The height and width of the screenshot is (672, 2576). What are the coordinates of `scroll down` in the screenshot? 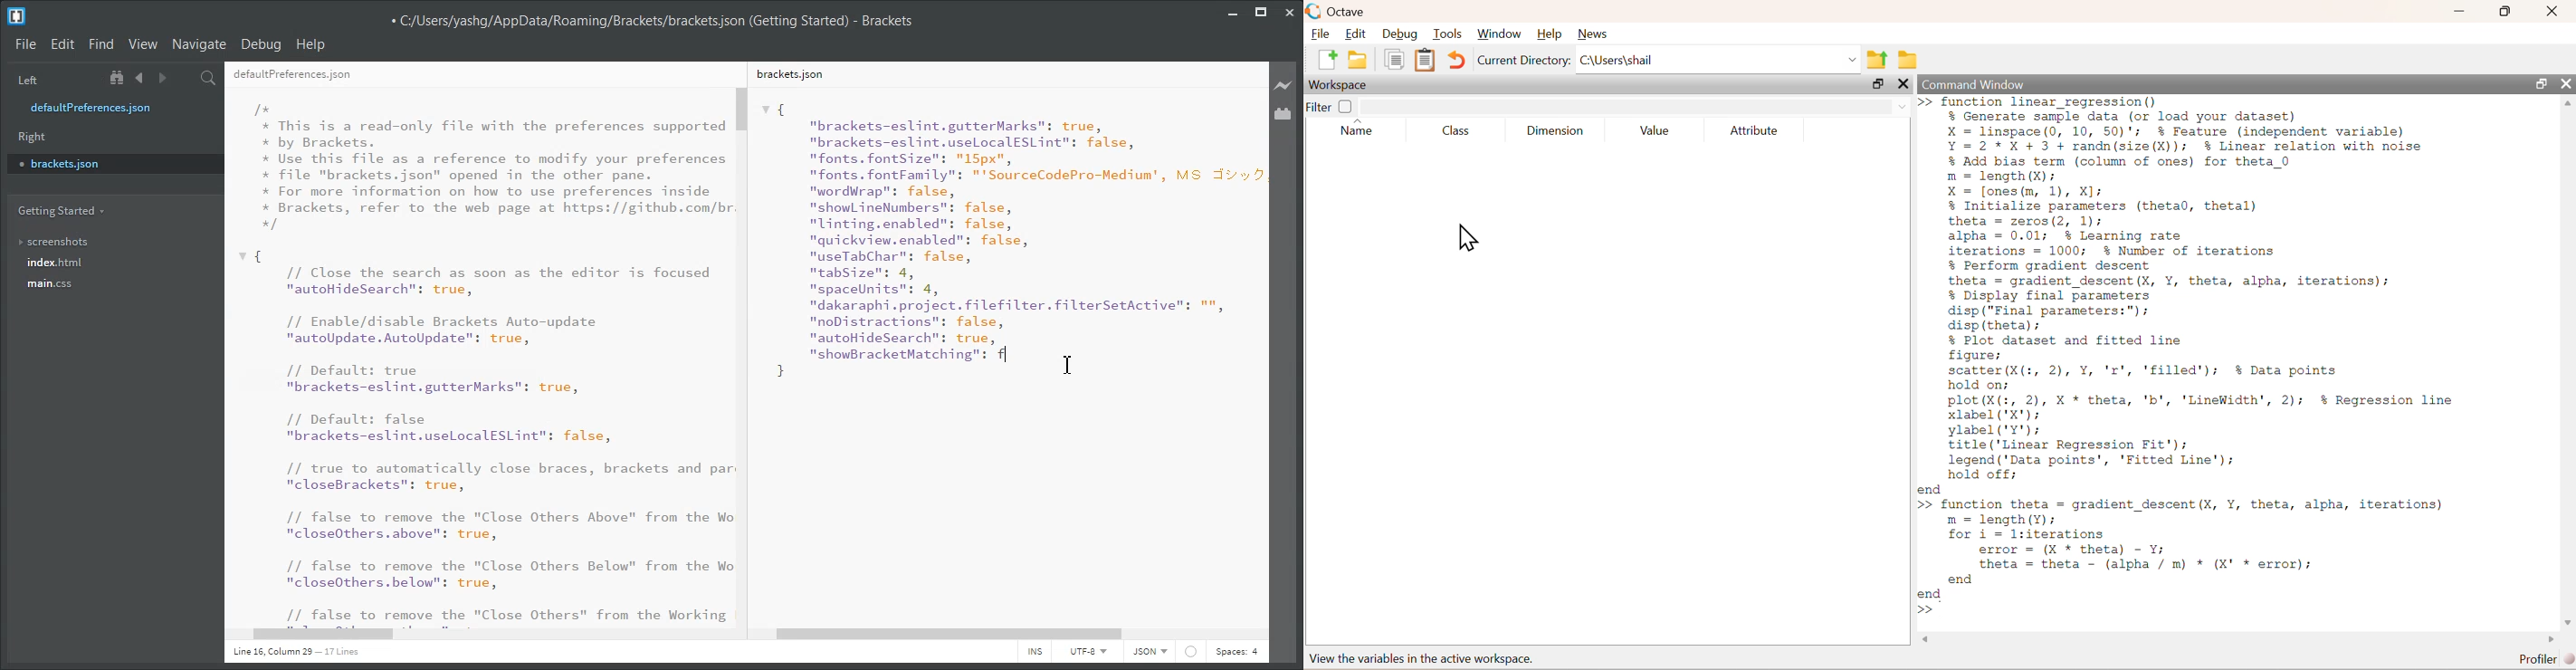 It's located at (2567, 623).